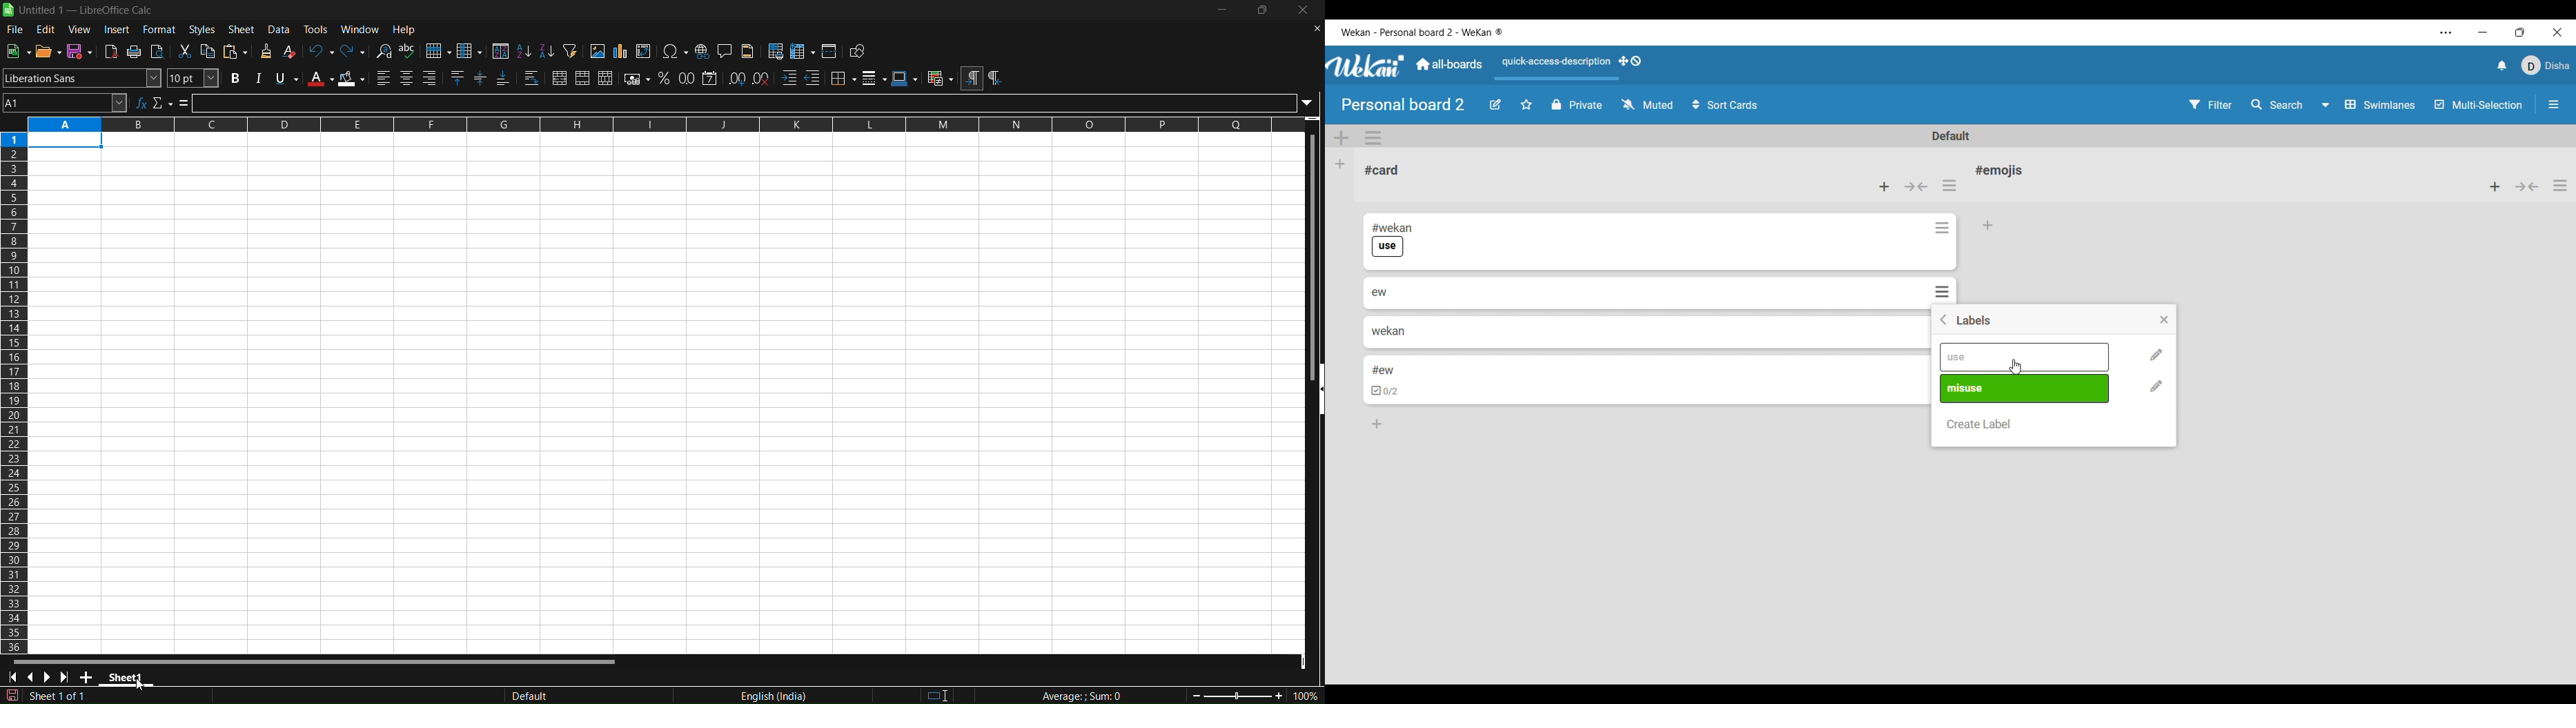 The width and height of the screenshot is (2576, 728). I want to click on Software and board name, so click(1421, 32).